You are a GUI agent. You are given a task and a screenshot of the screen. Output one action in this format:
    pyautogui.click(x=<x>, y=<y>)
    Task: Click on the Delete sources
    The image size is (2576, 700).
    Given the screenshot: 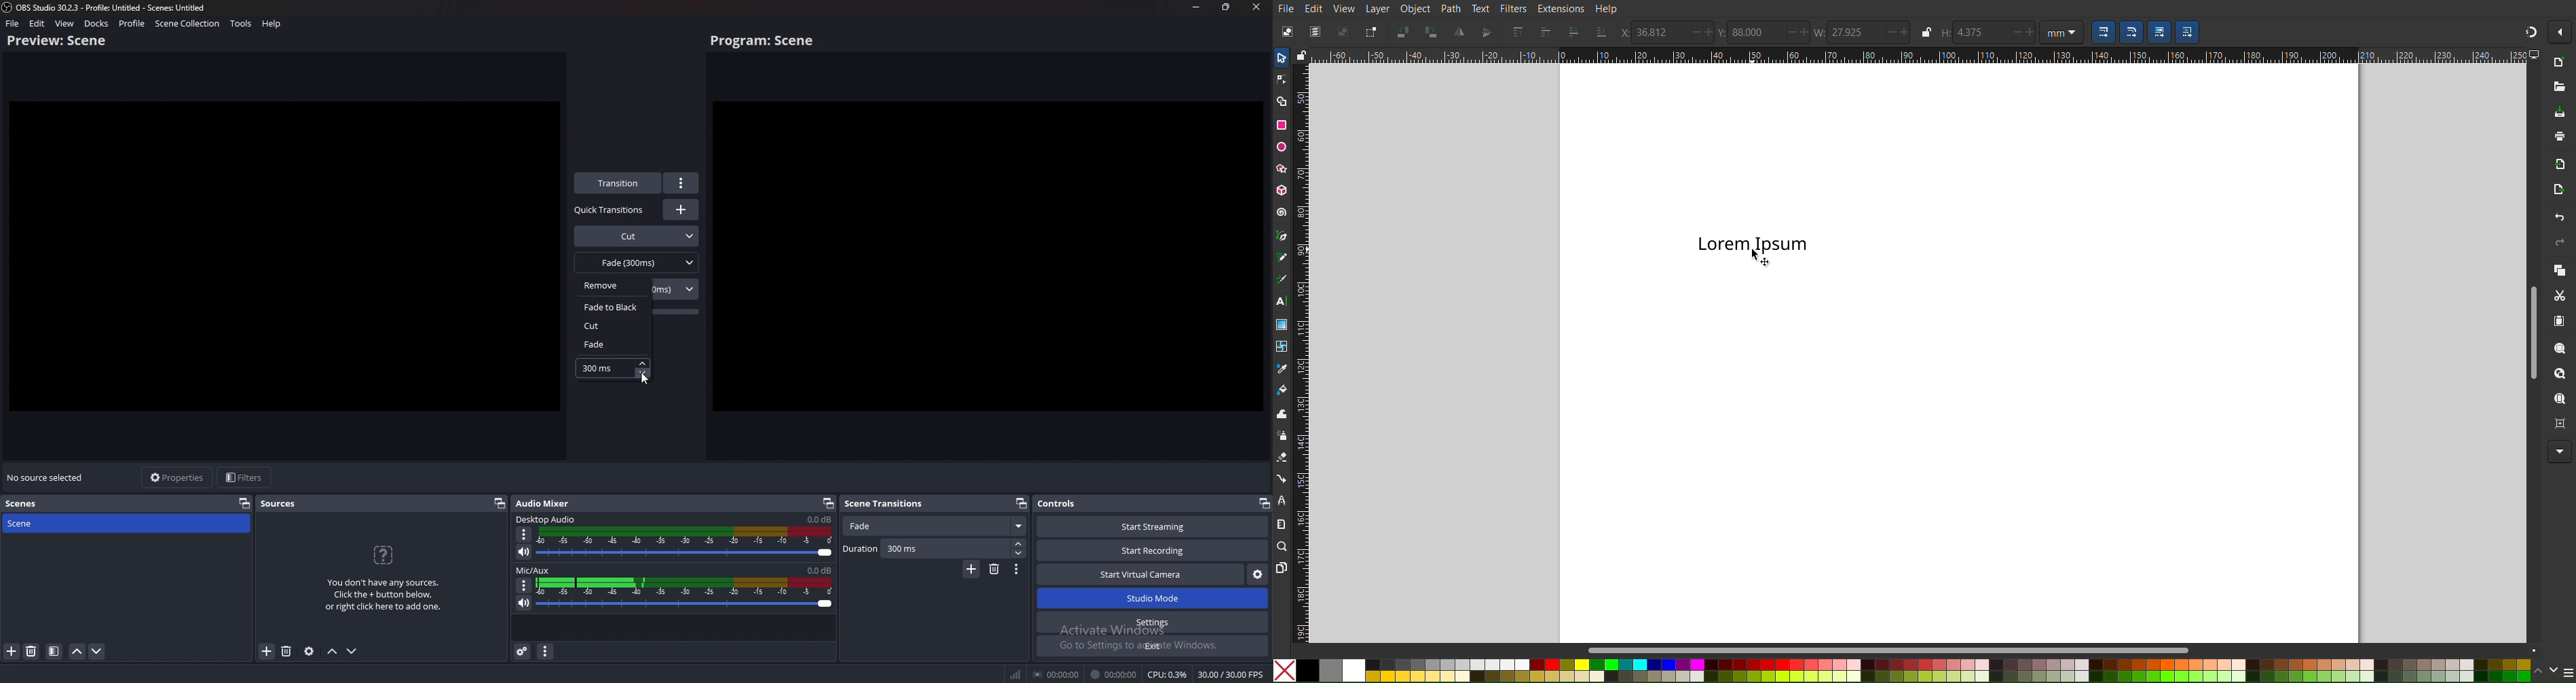 What is the action you would take?
    pyautogui.click(x=286, y=651)
    